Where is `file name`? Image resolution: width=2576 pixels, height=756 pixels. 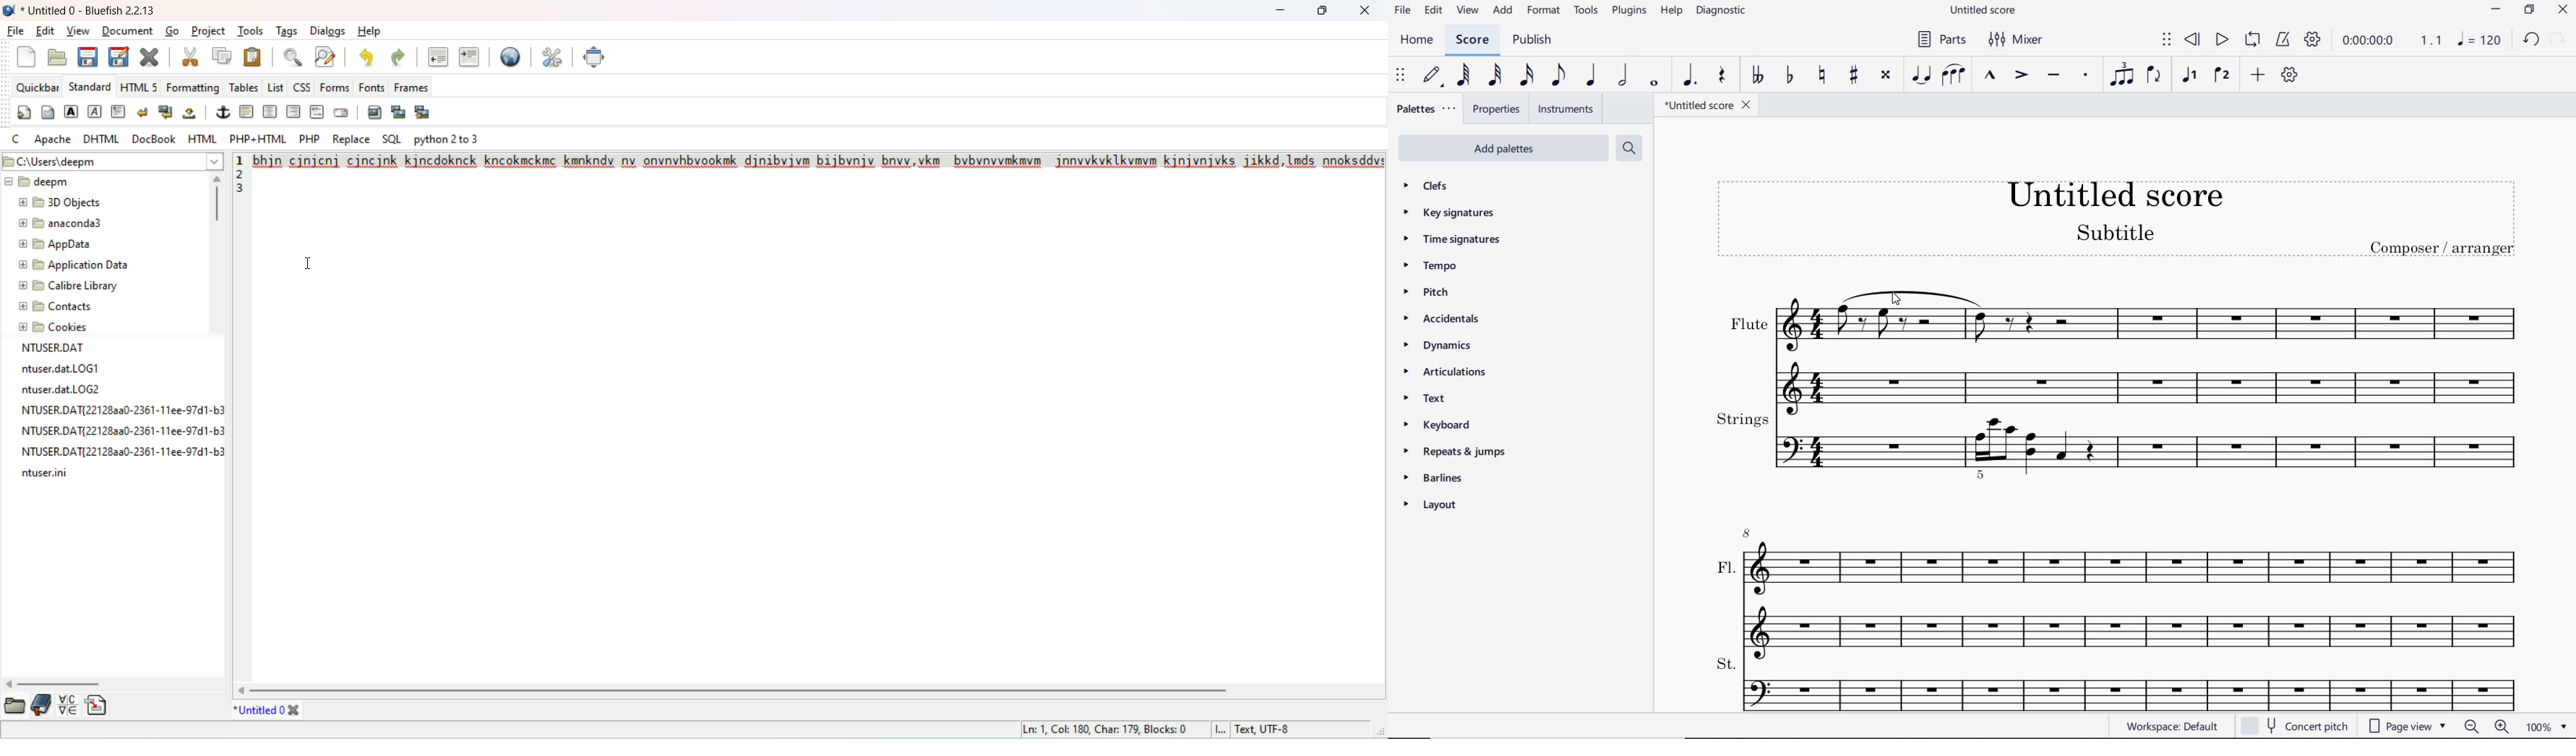 file name is located at coordinates (82, 370).